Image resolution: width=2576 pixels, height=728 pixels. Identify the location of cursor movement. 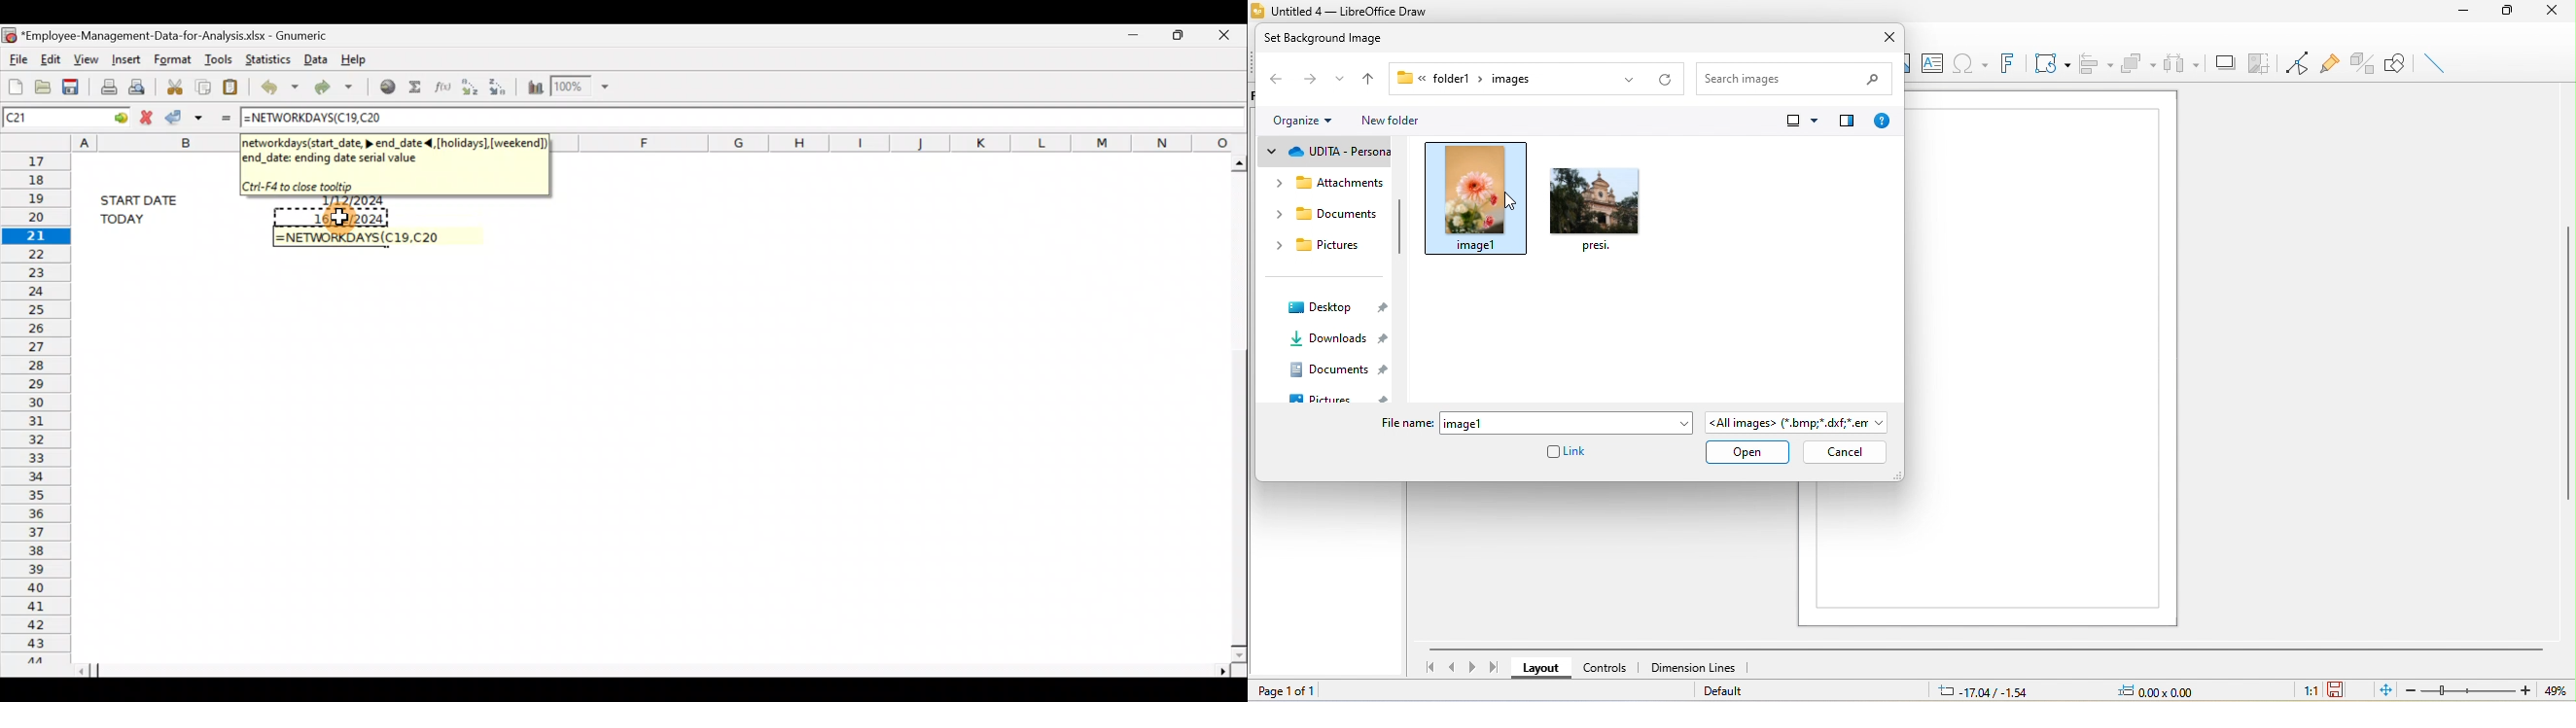
(1513, 204).